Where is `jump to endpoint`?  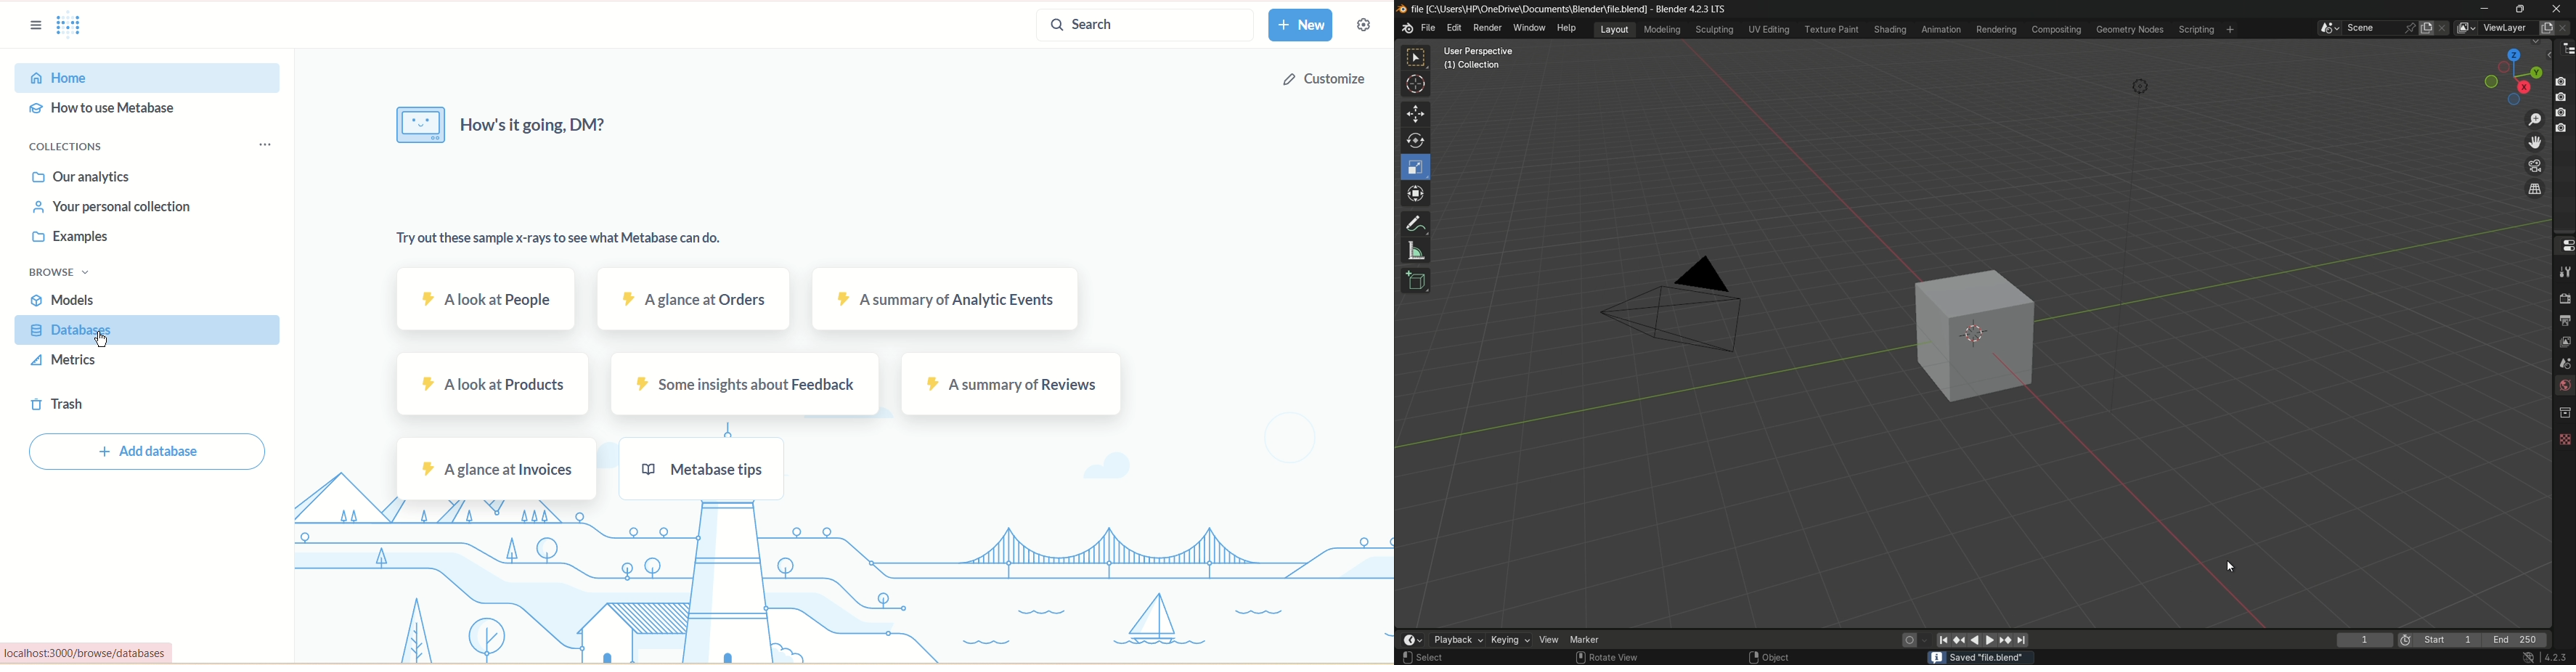 jump to endpoint is located at coordinates (2022, 640).